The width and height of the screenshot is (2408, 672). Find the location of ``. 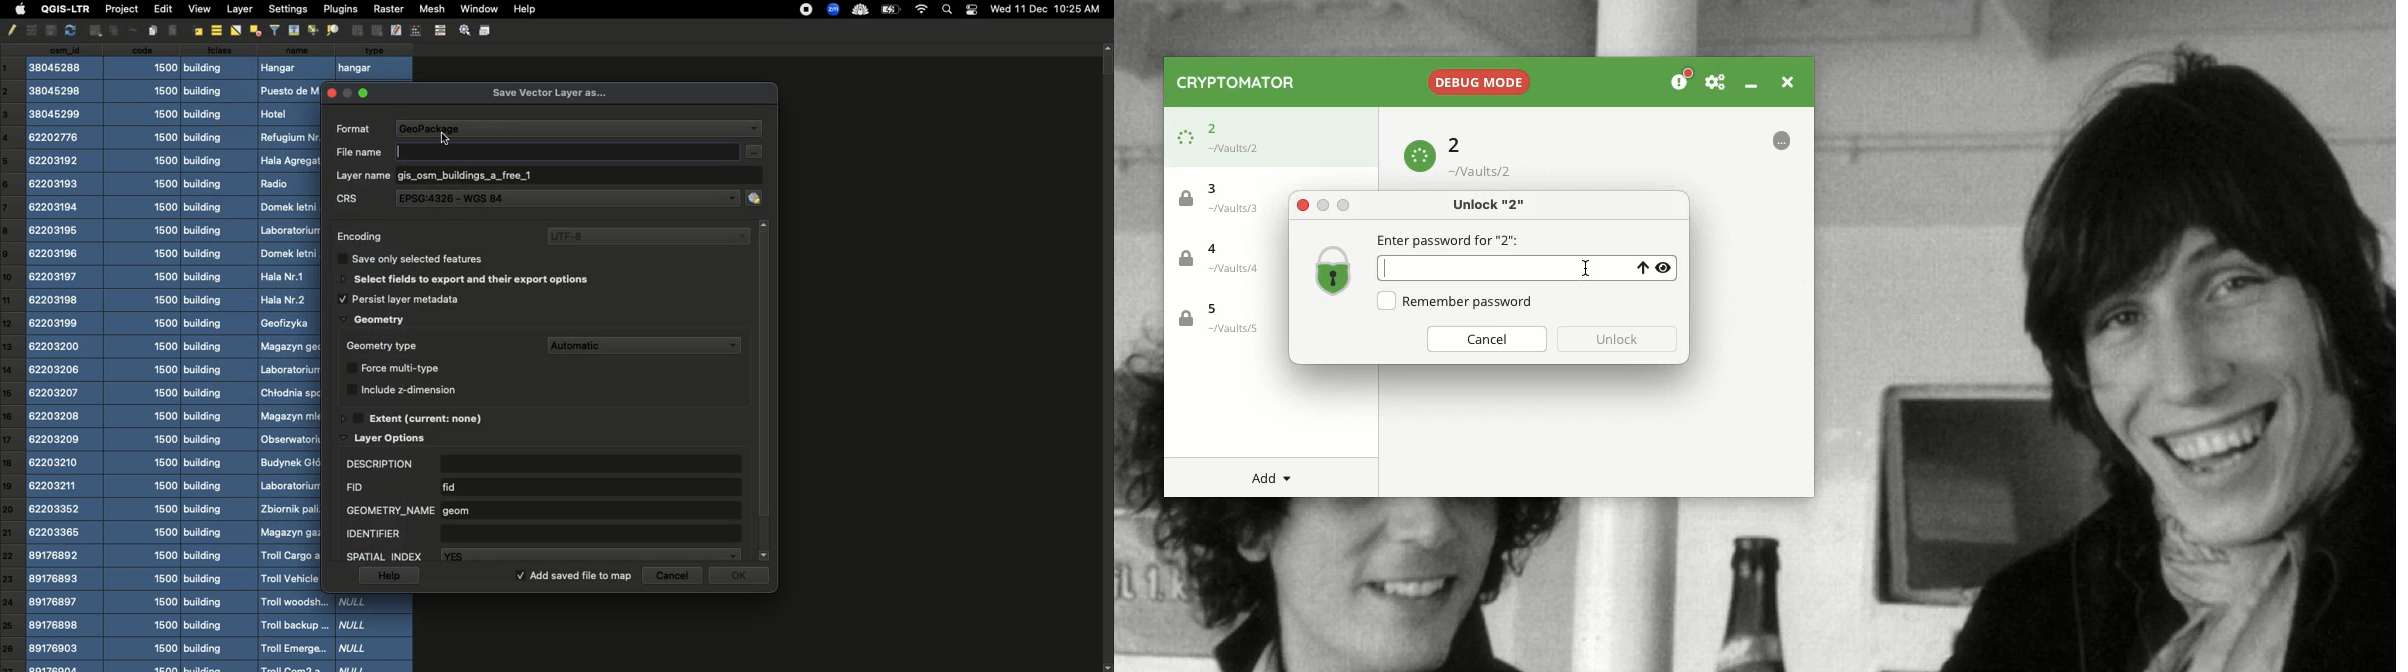

 is located at coordinates (129, 30).